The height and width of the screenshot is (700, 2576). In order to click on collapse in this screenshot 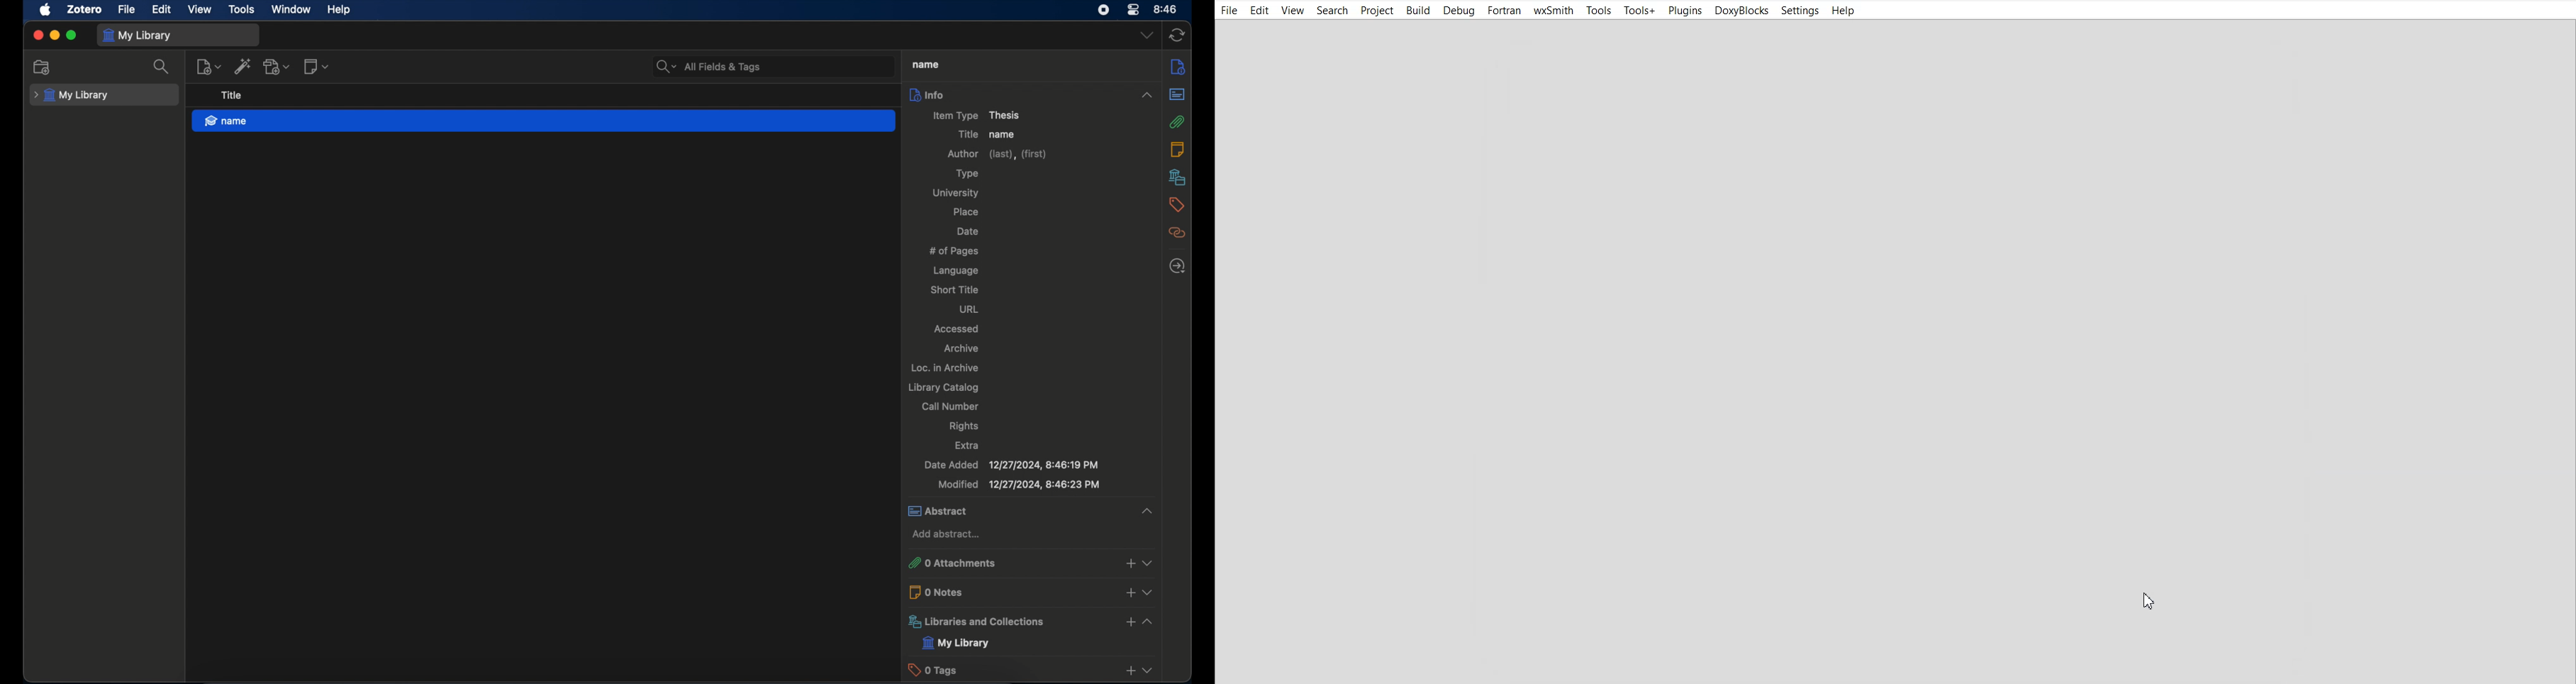, I will do `click(1148, 621)`.